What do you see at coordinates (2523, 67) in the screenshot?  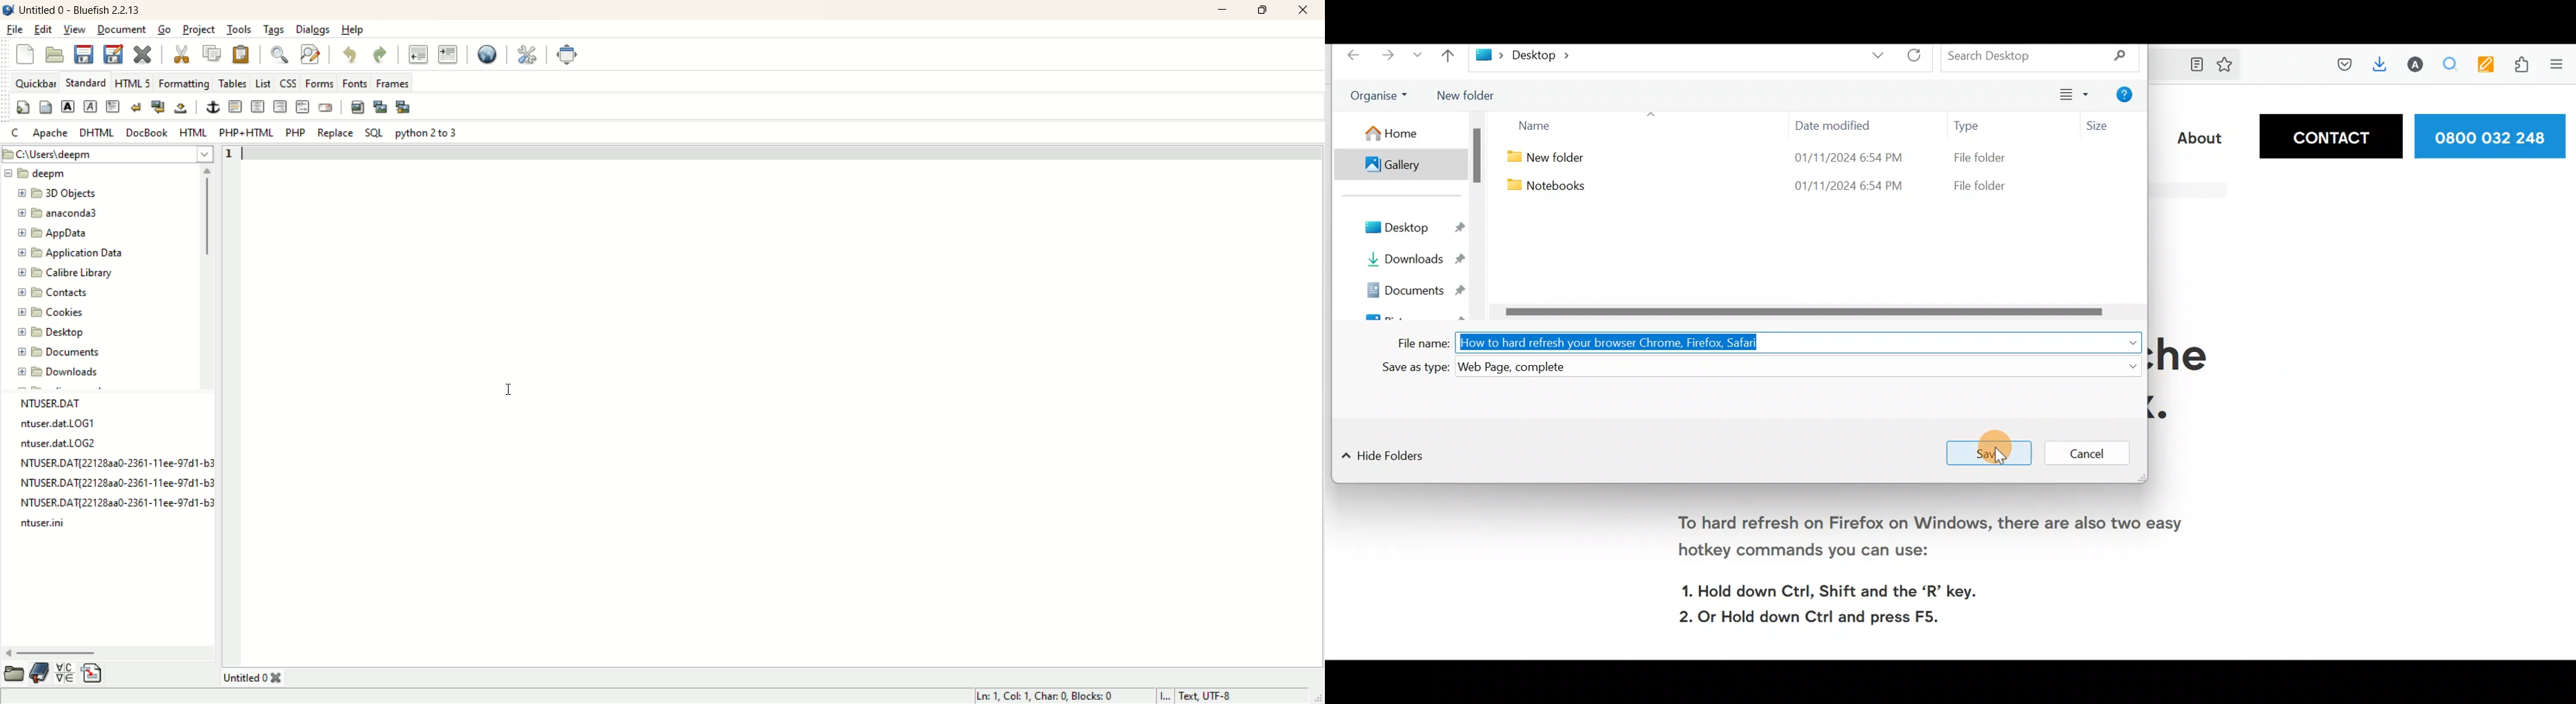 I see `Extension` at bounding box center [2523, 67].